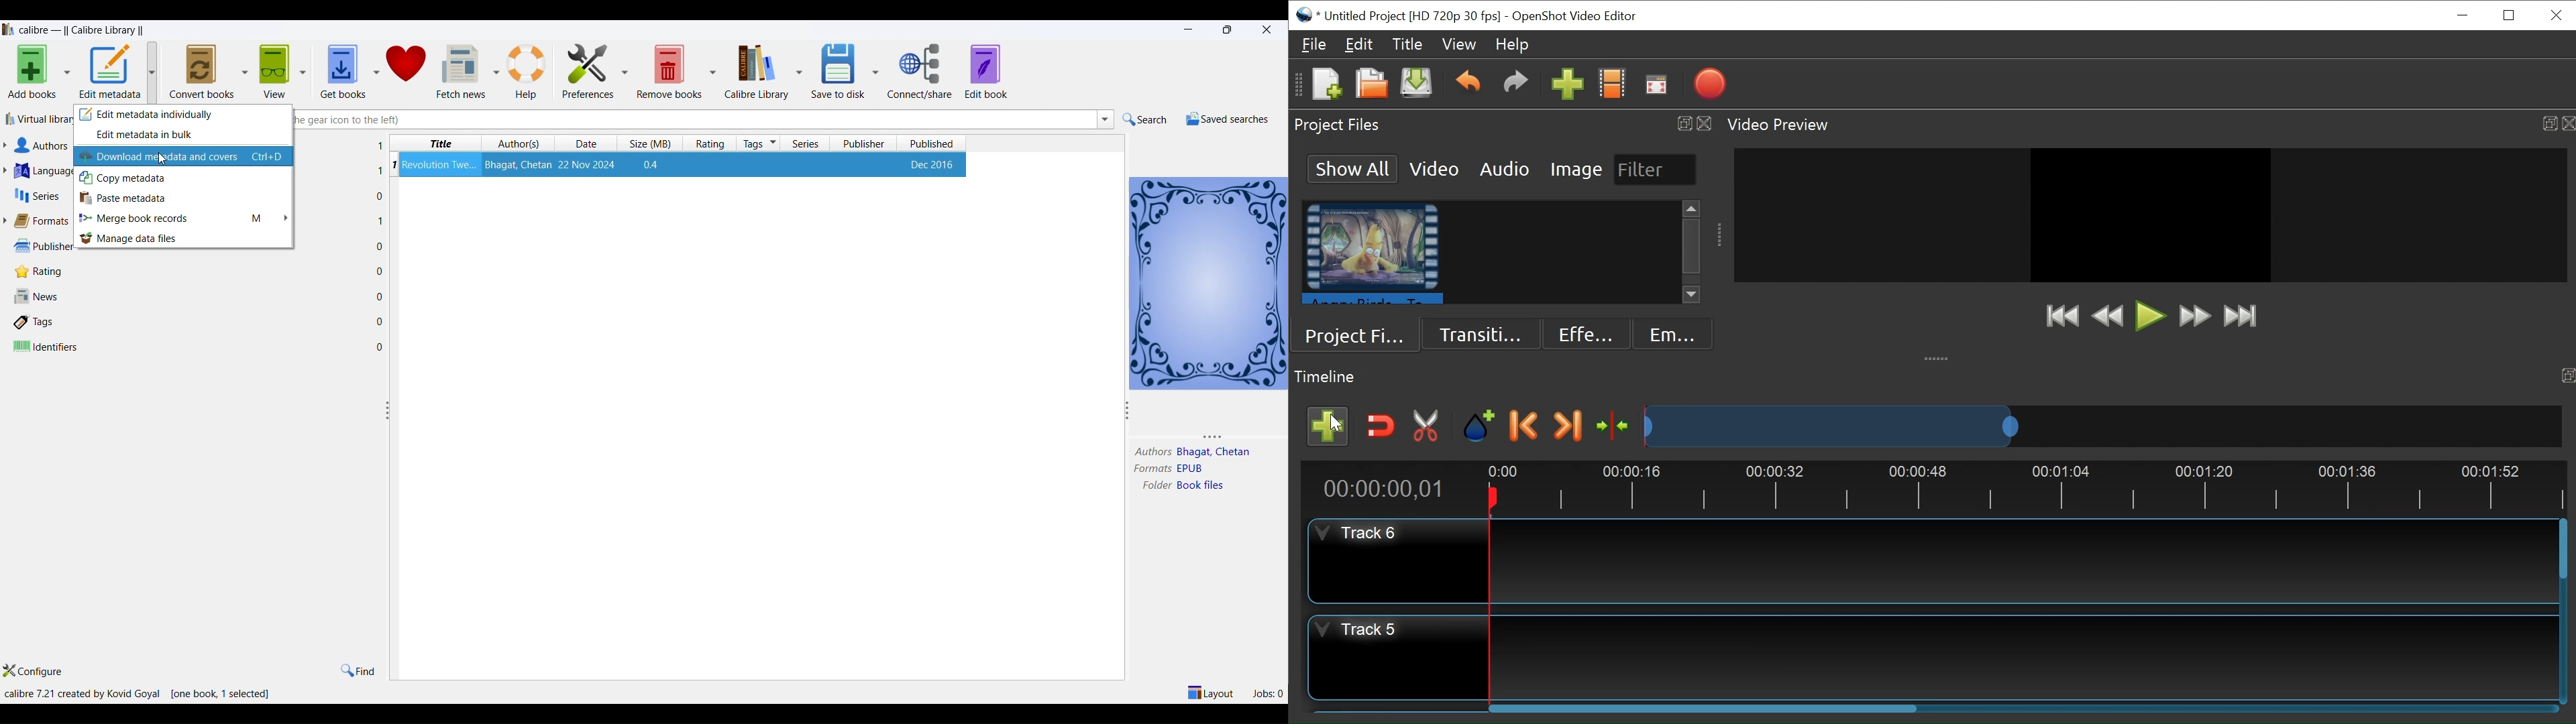  I want to click on authors, so click(520, 143).